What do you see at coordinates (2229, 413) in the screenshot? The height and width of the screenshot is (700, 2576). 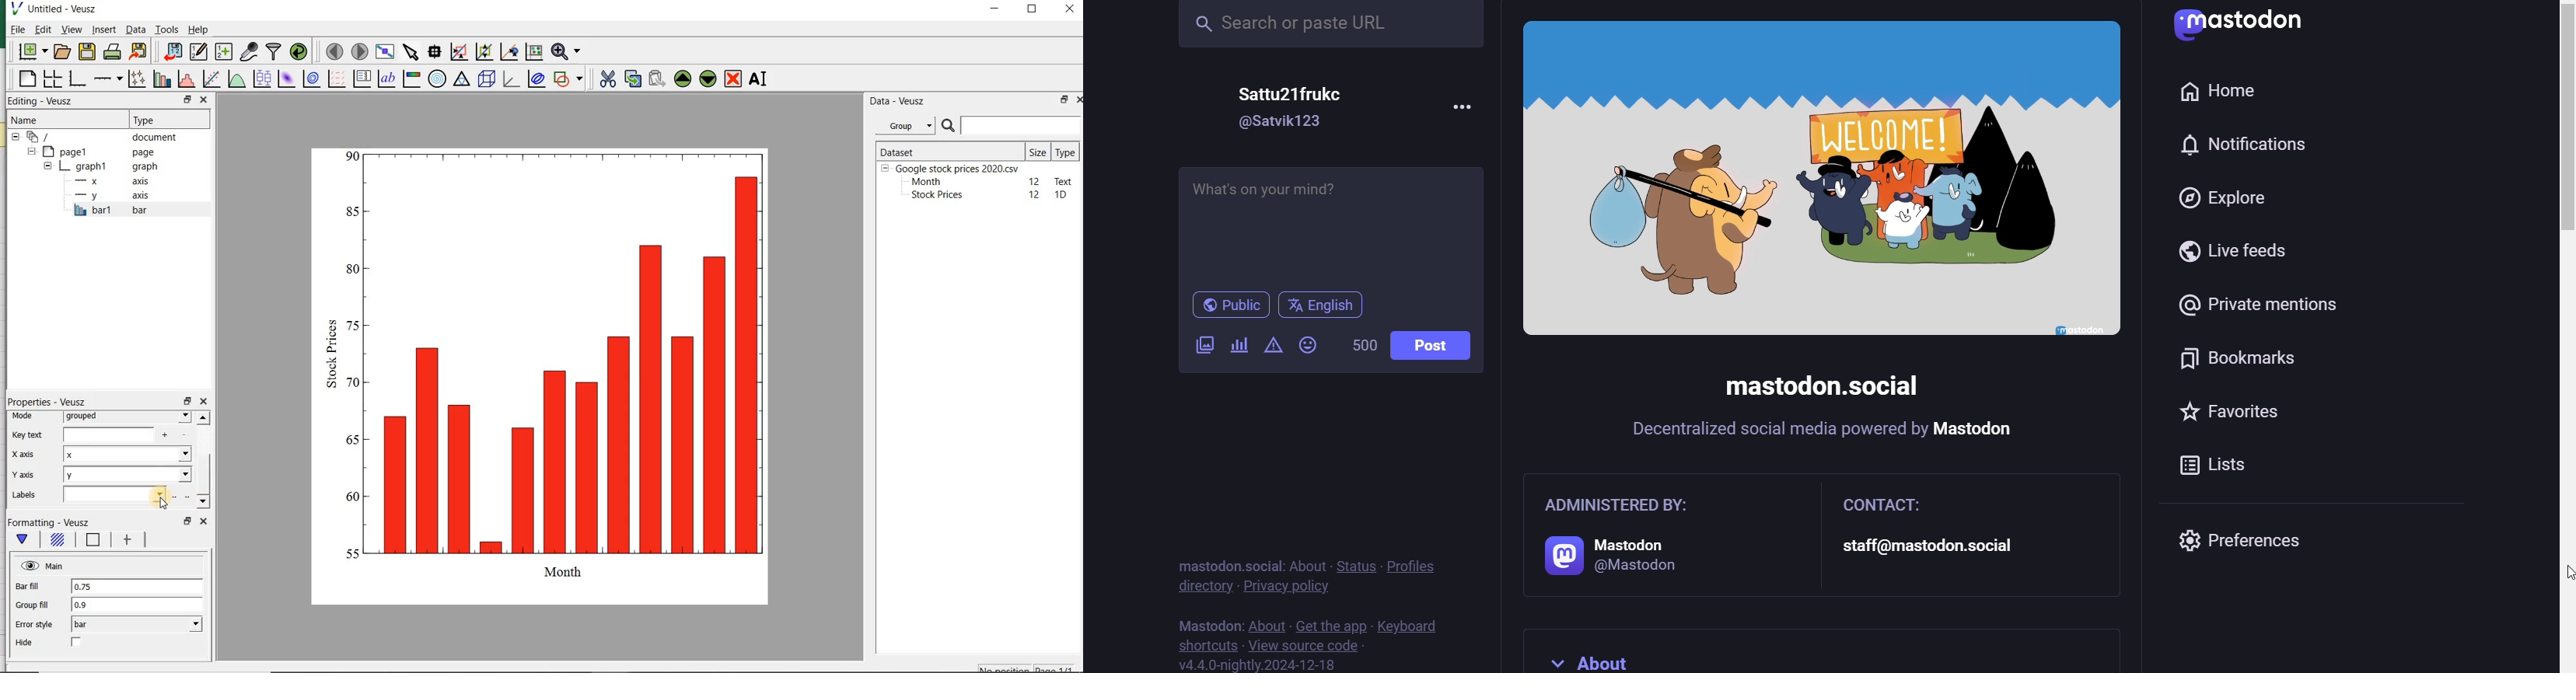 I see `favorites` at bounding box center [2229, 413].